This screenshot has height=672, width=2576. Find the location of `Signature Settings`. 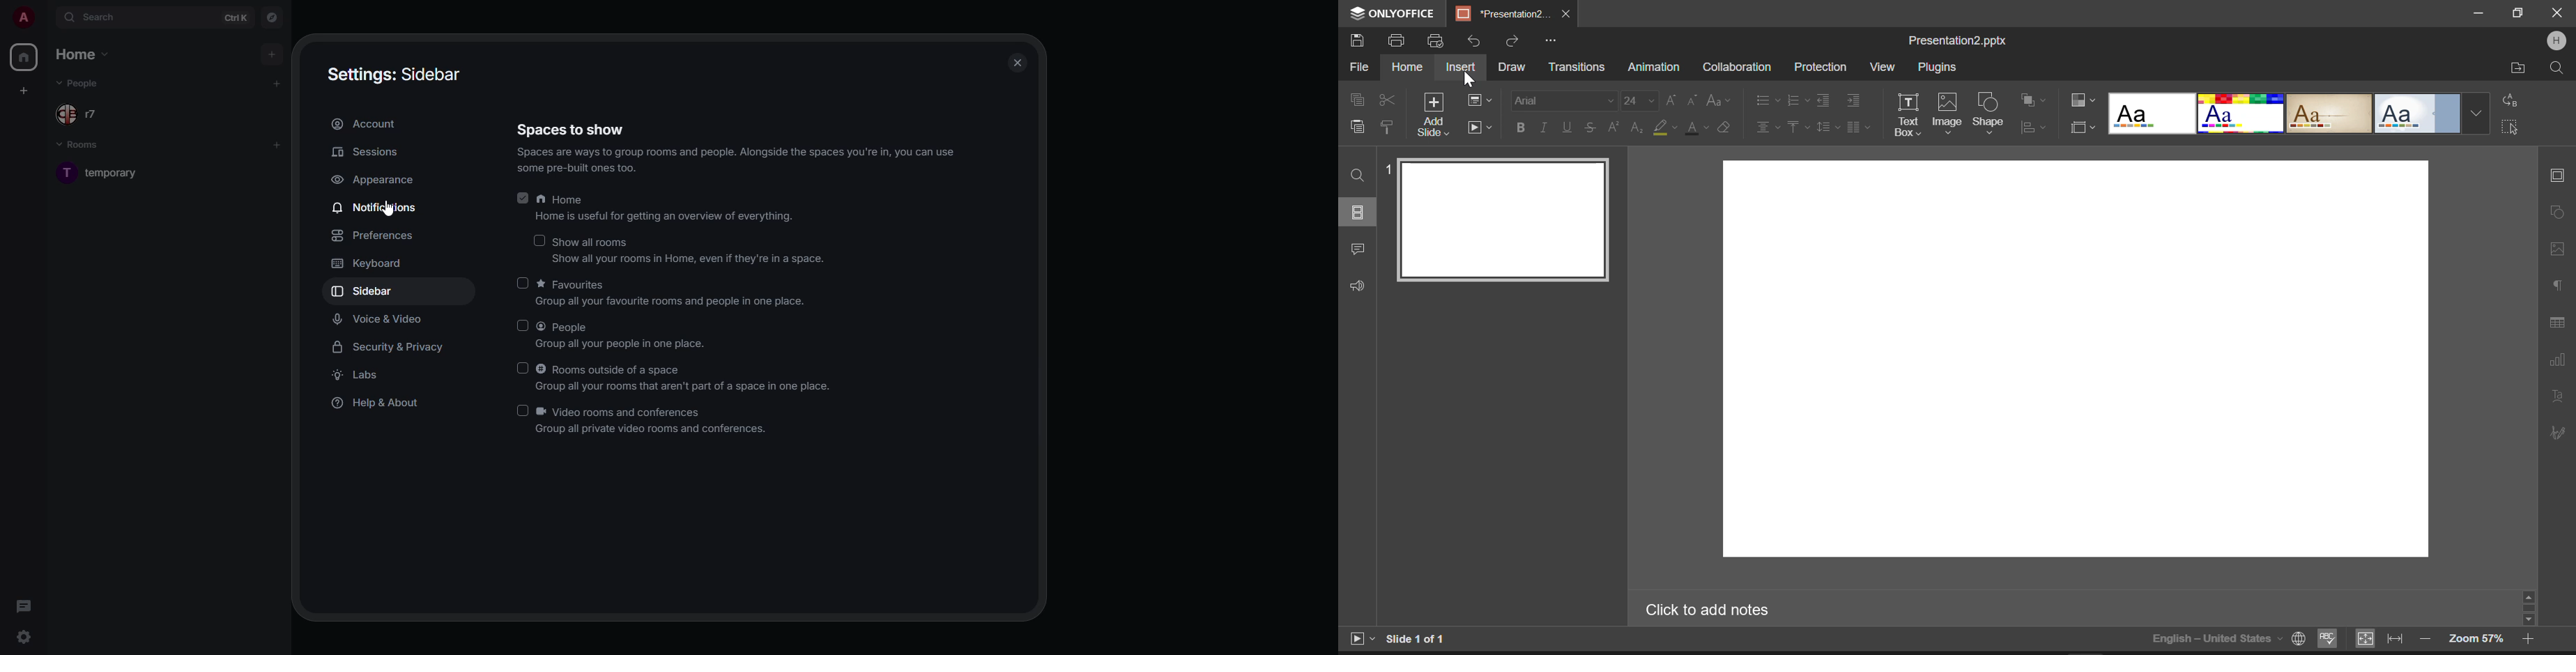

Signature Settings is located at coordinates (2556, 432).